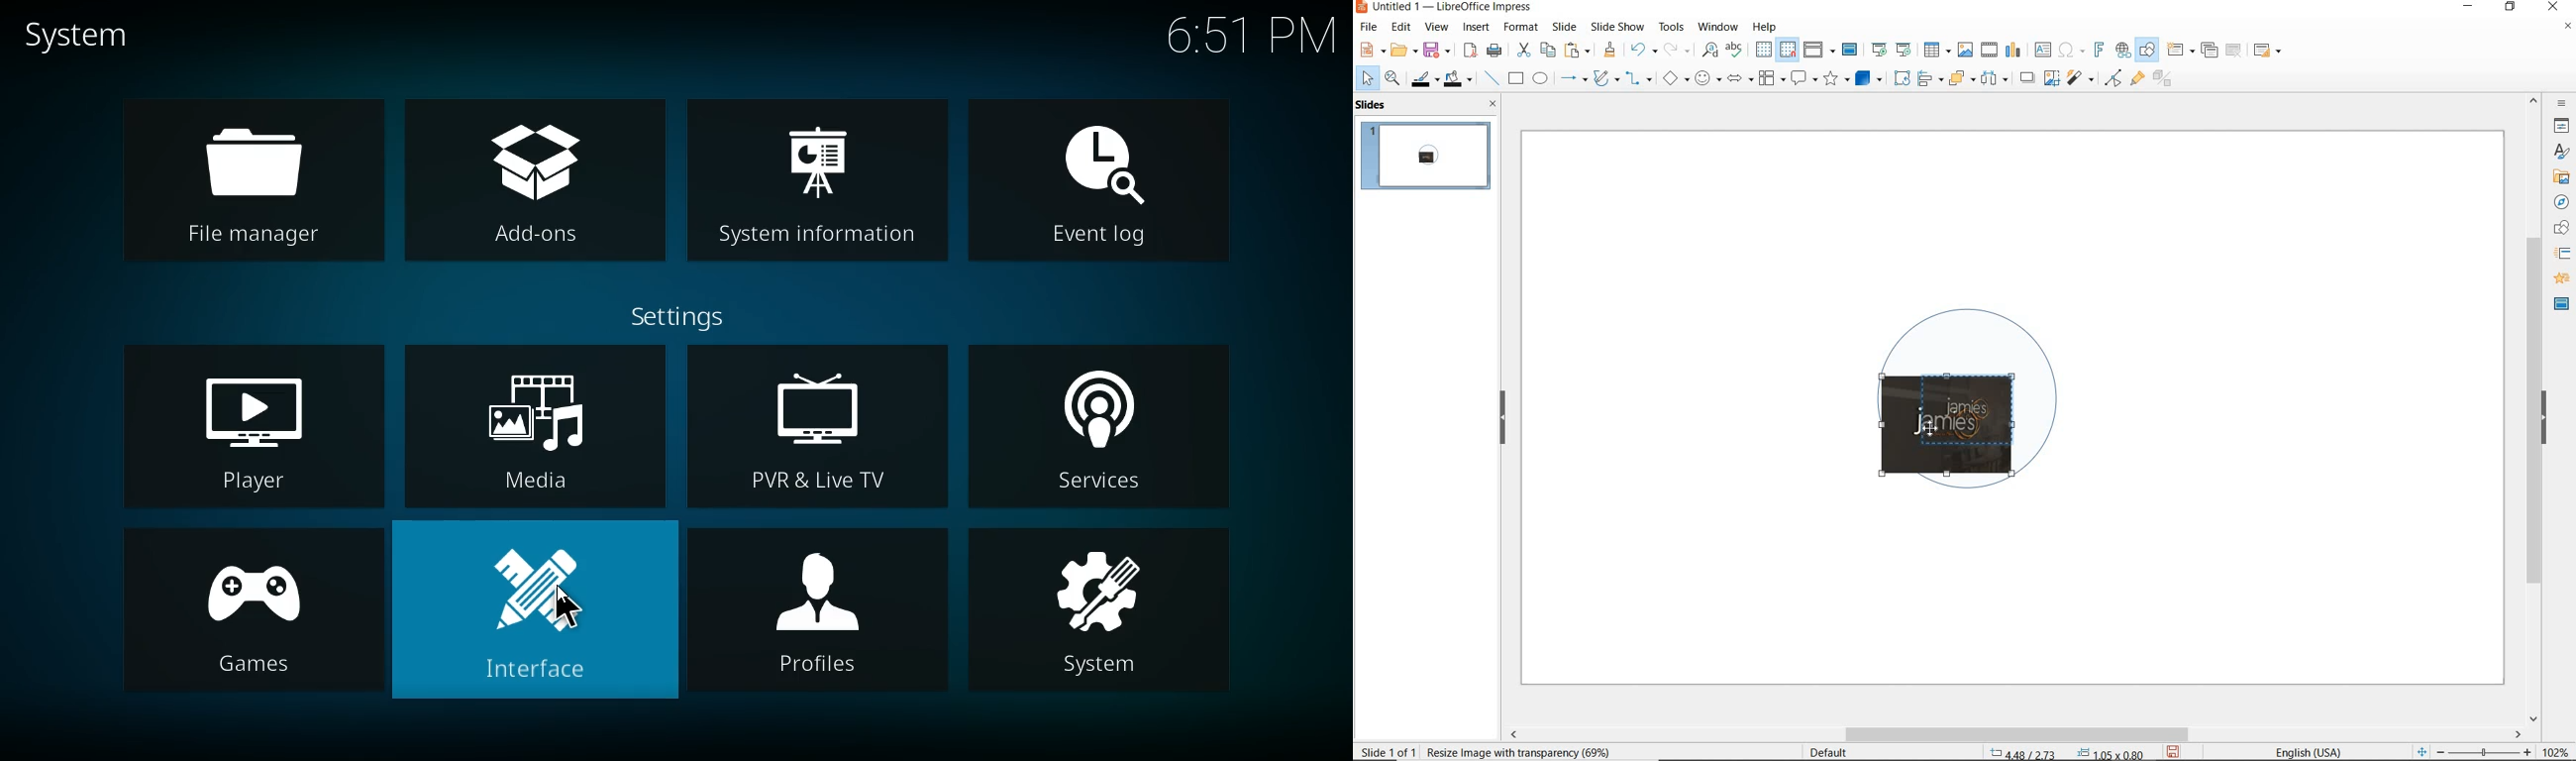 This screenshot has height=784, width=2576. What do you see at coordinates (2545, 419) in the screenshot?
I see `hide` at bounding box center [2545, 419].